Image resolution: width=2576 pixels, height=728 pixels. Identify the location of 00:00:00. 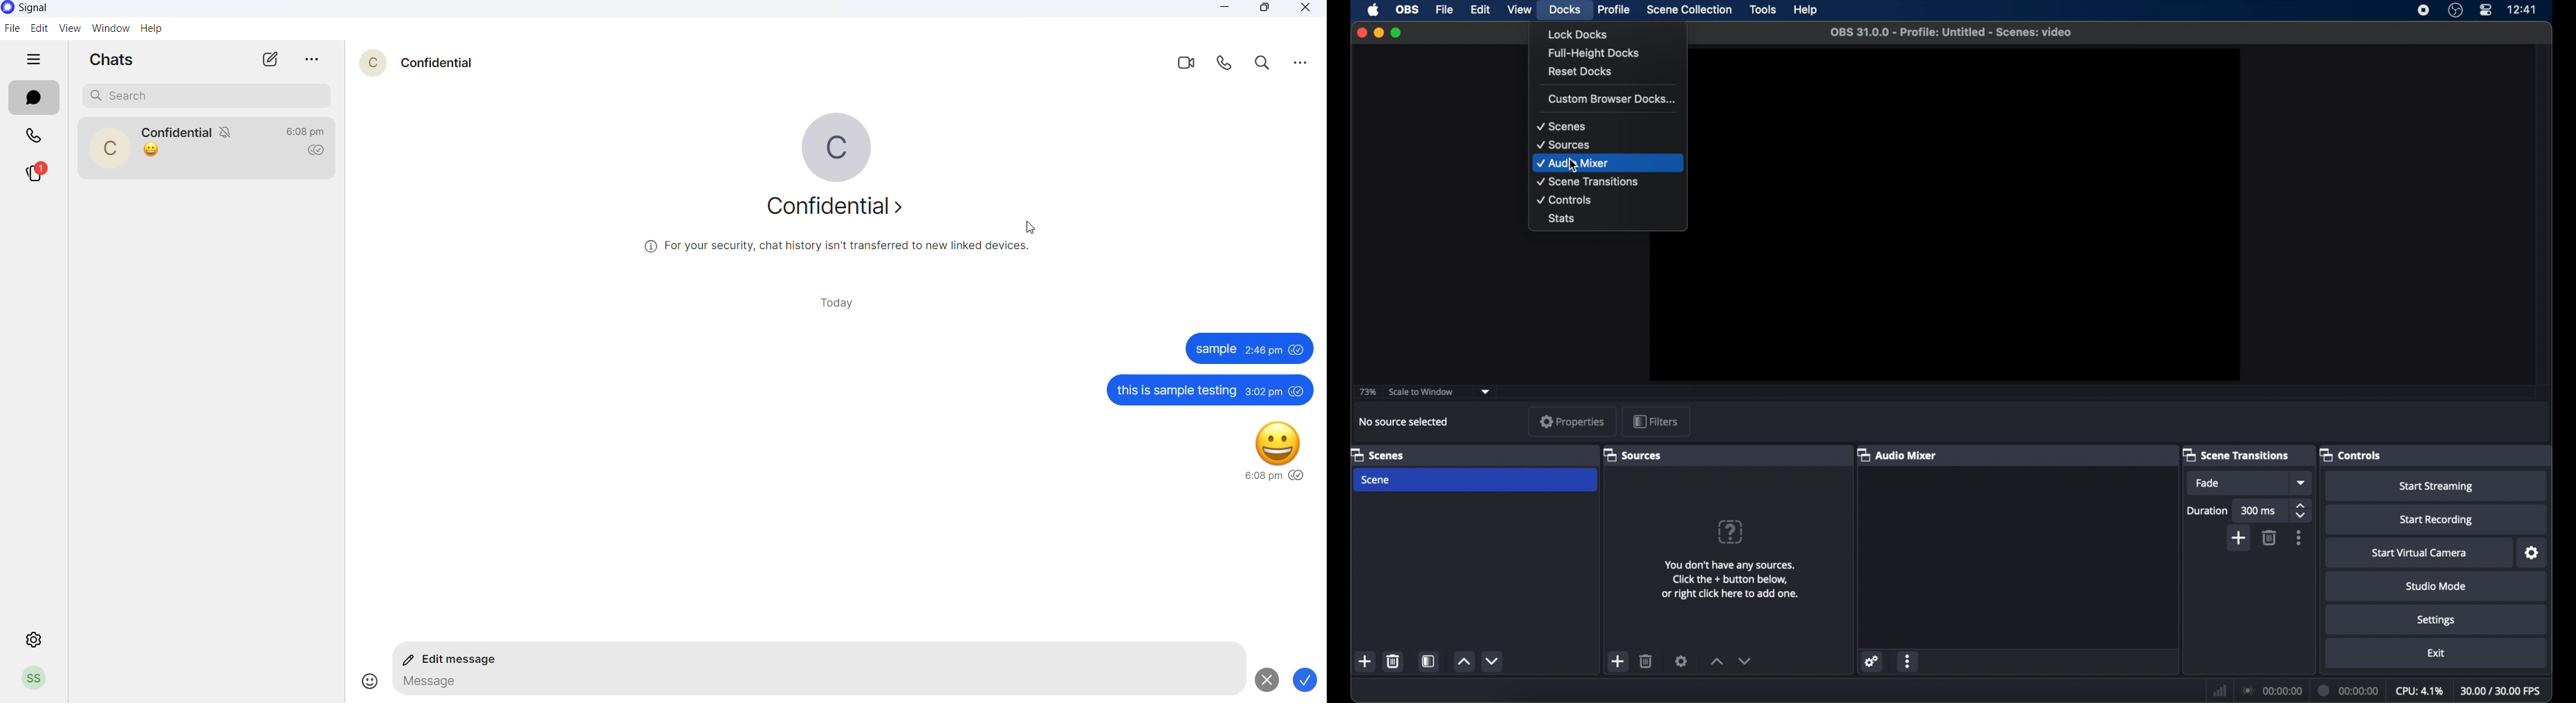
(2272, 691).